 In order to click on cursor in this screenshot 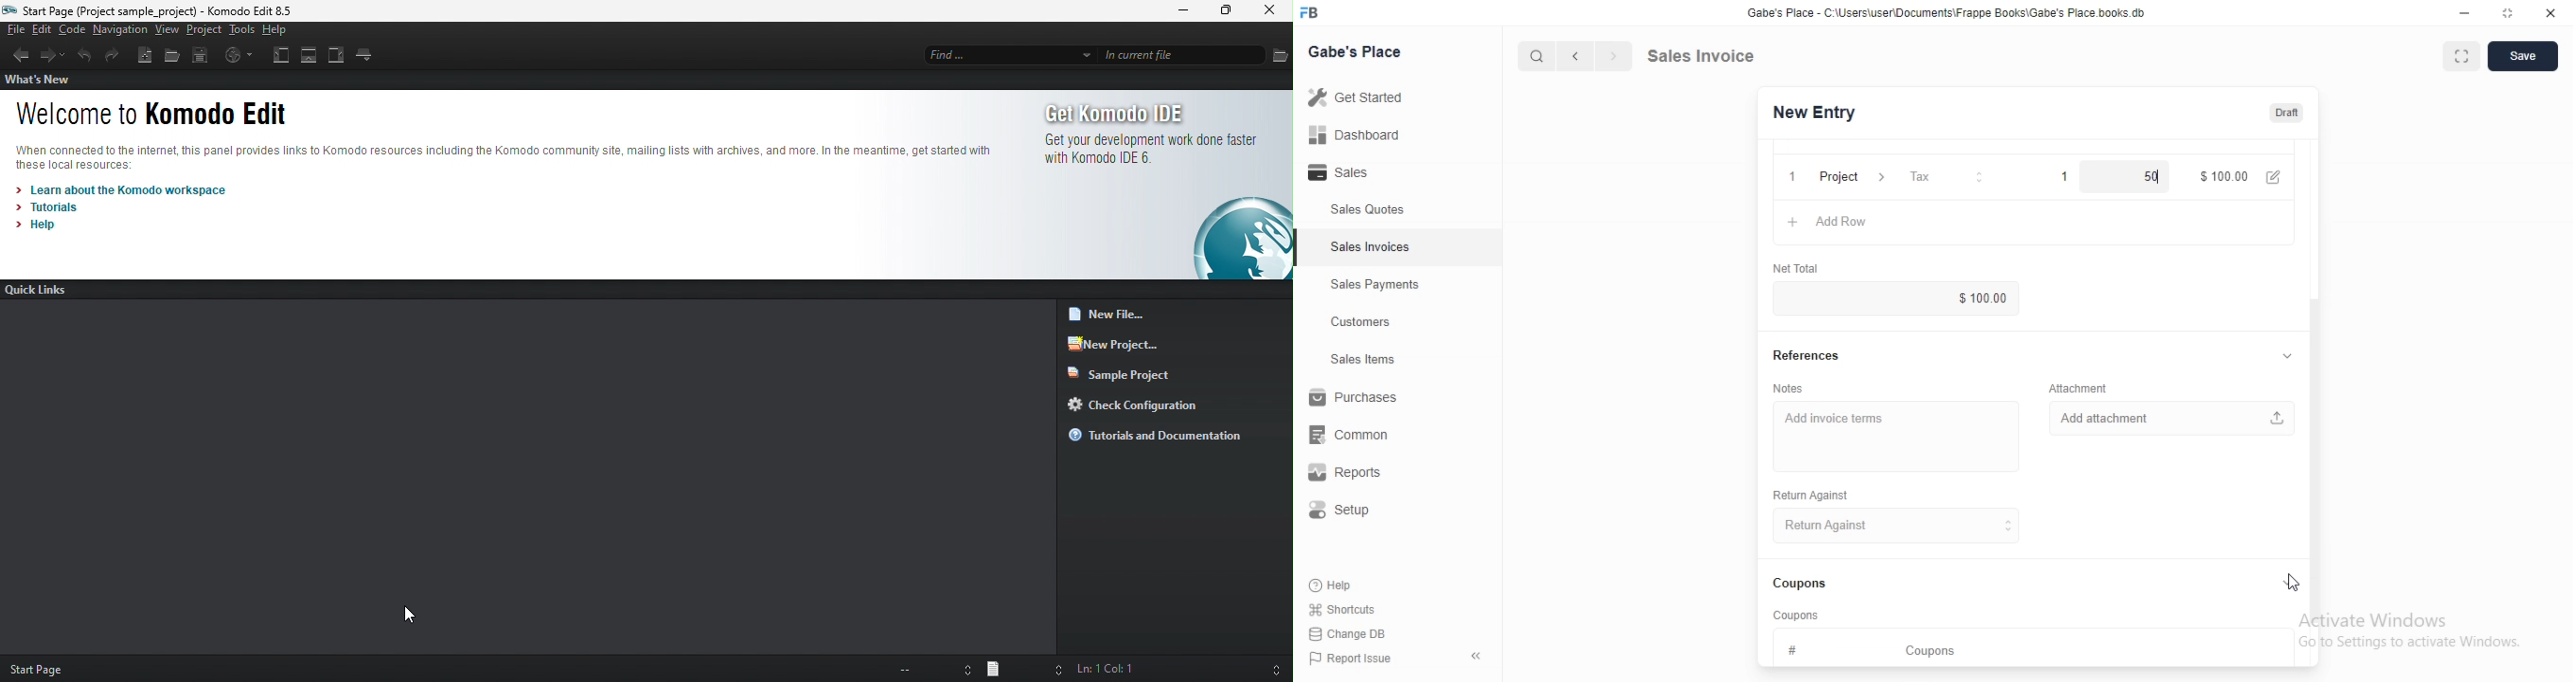, I will do `click(1527, 56)`.